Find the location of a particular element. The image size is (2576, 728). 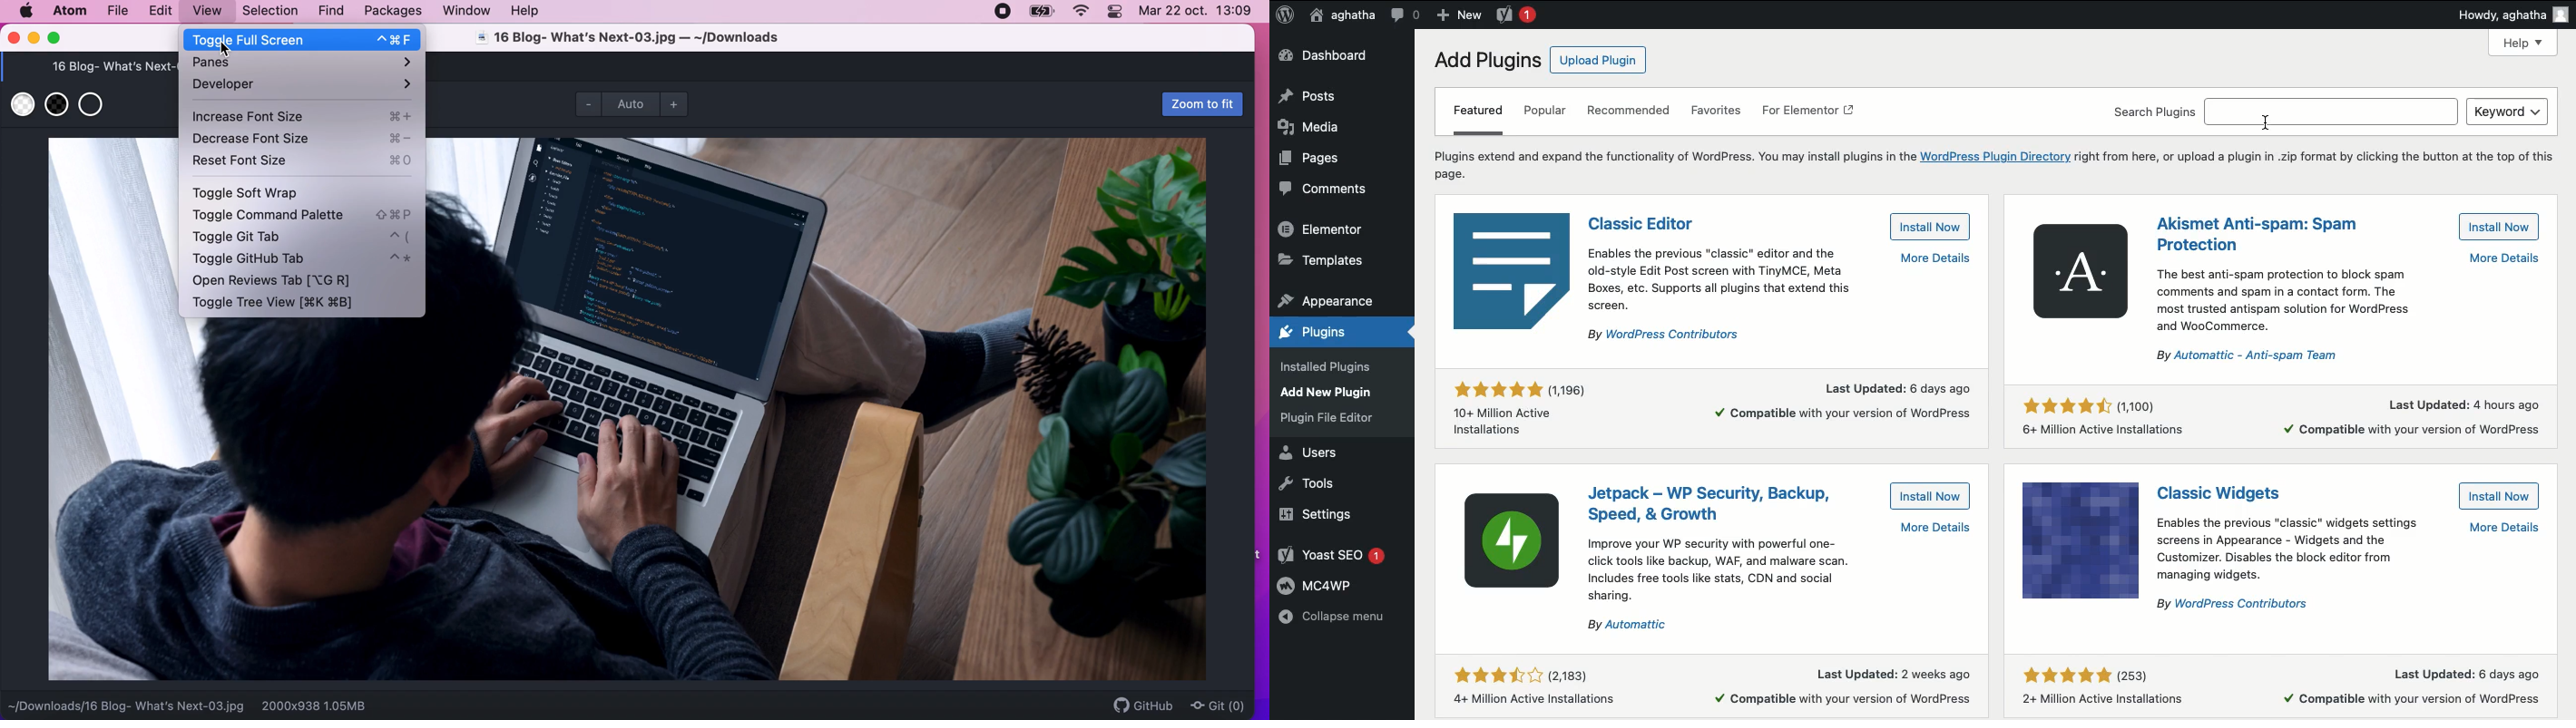

For elementor is located at coordinates (1810, 113).